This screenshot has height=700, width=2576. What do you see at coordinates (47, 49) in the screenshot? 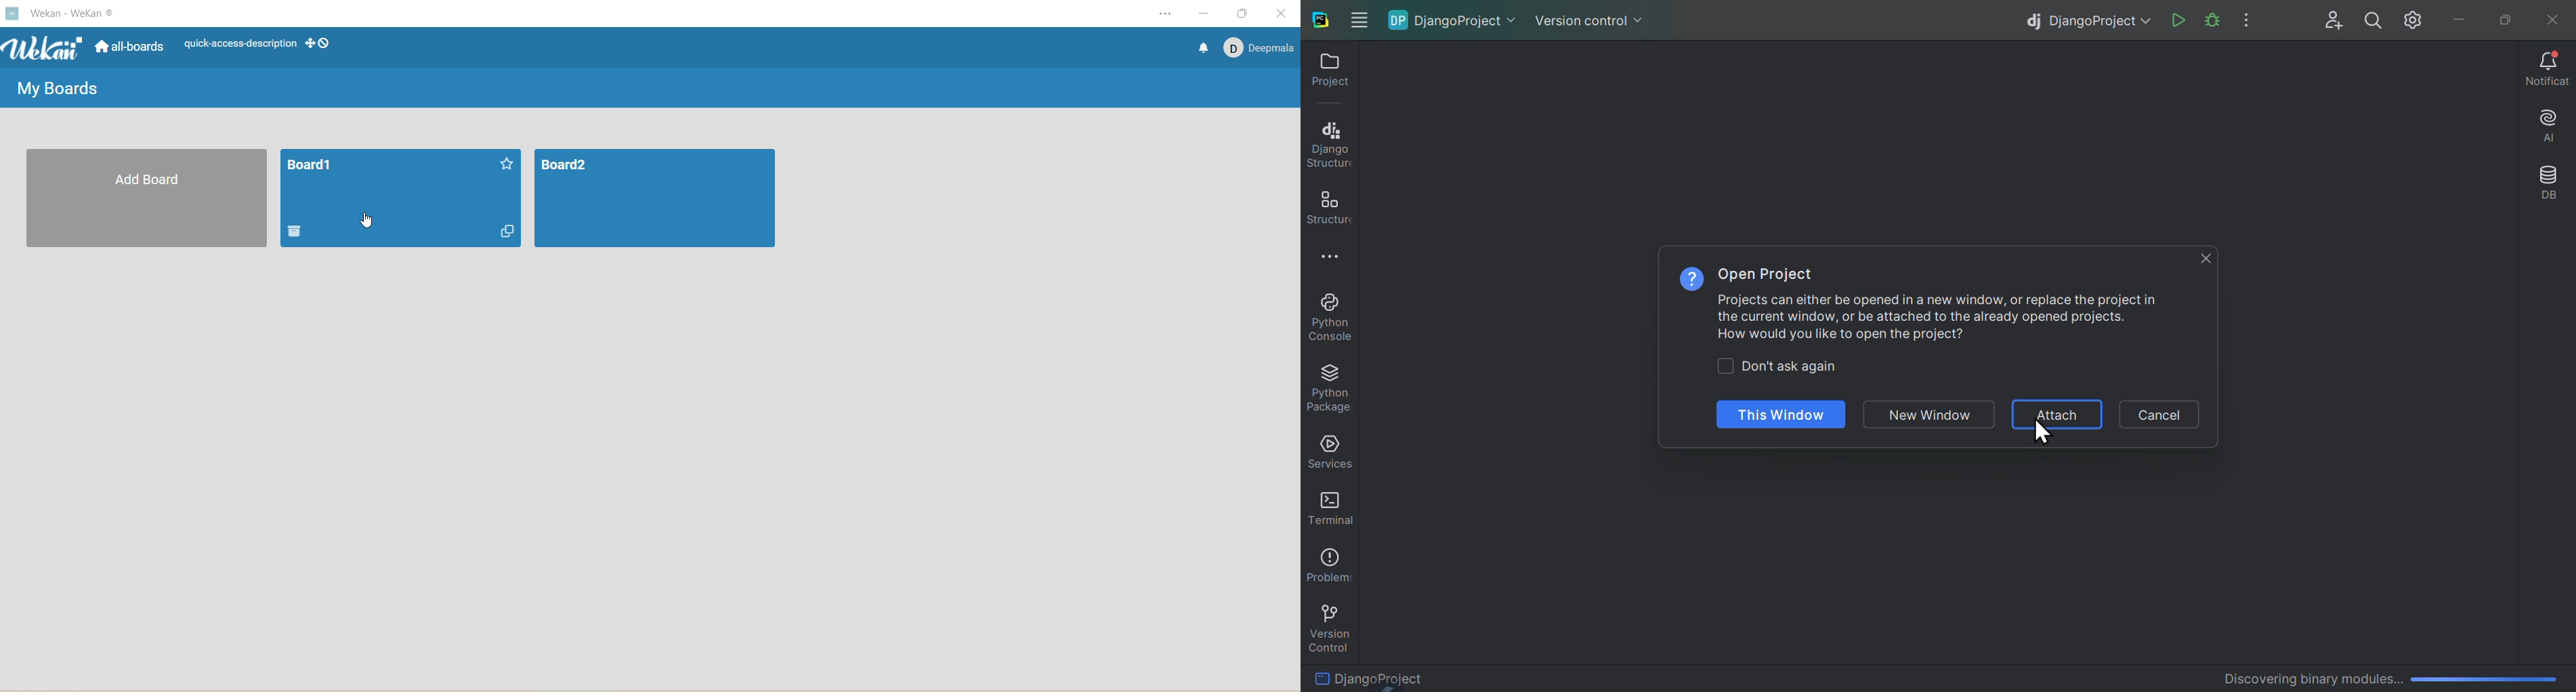
I see `wekan` at bounding box center [47, 49].